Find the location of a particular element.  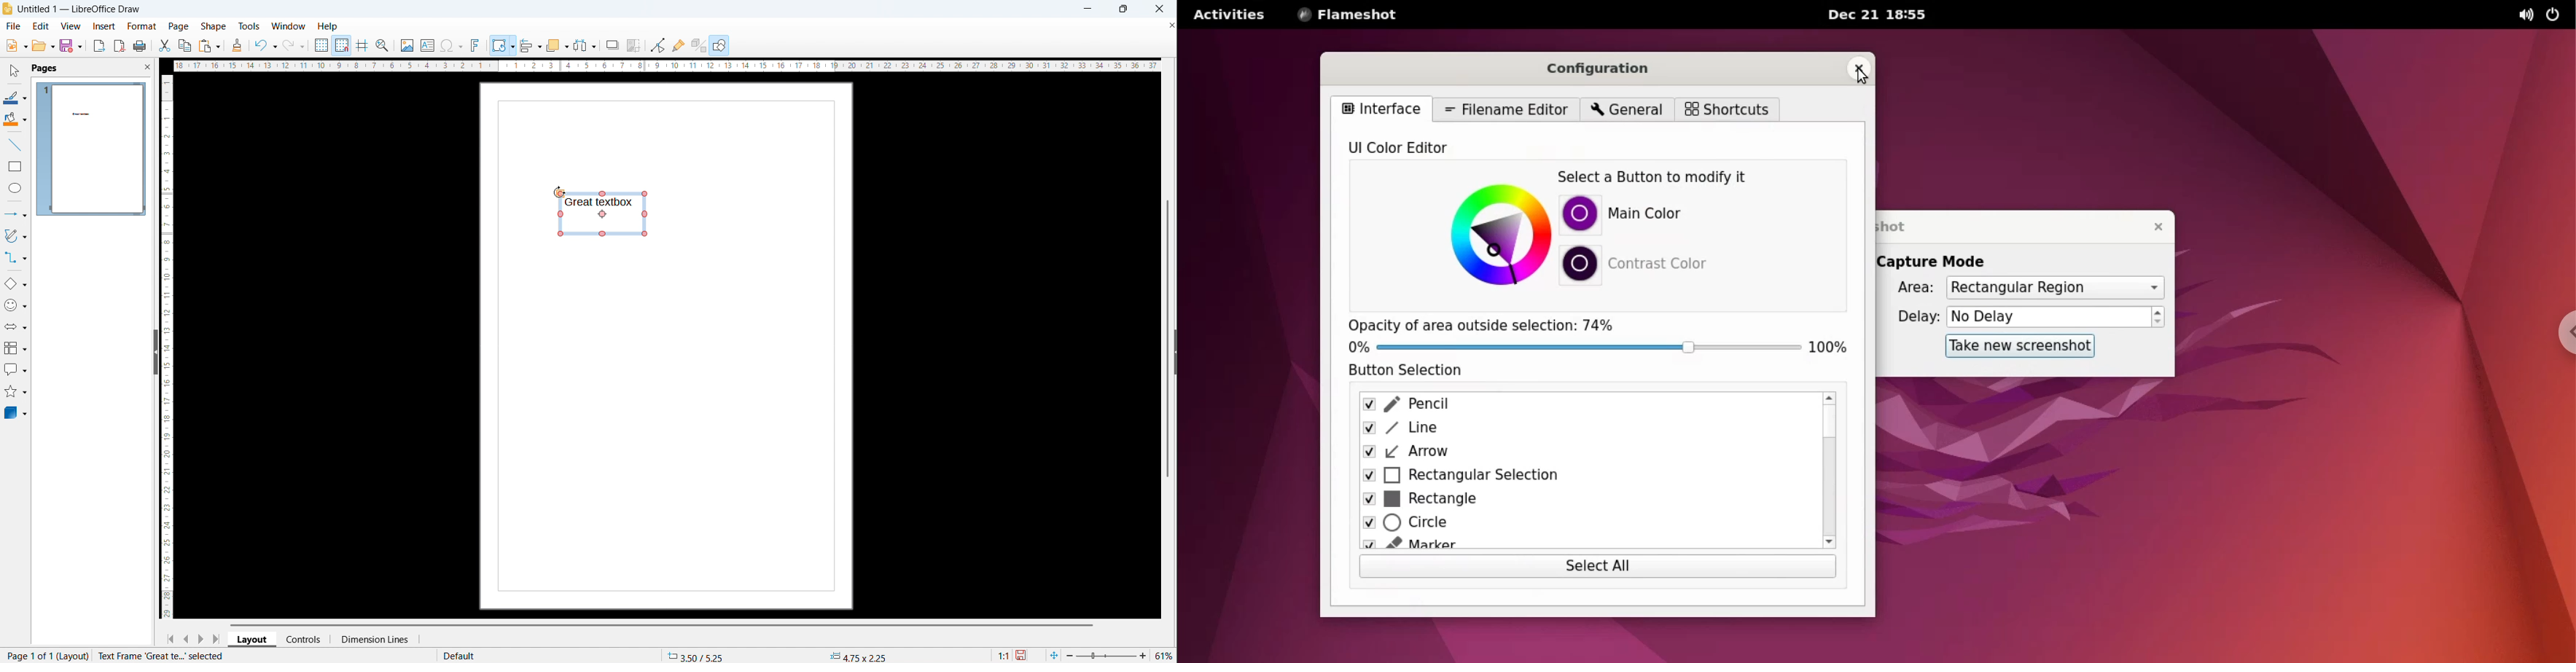

hide pane is located at coordinates (154, 352).